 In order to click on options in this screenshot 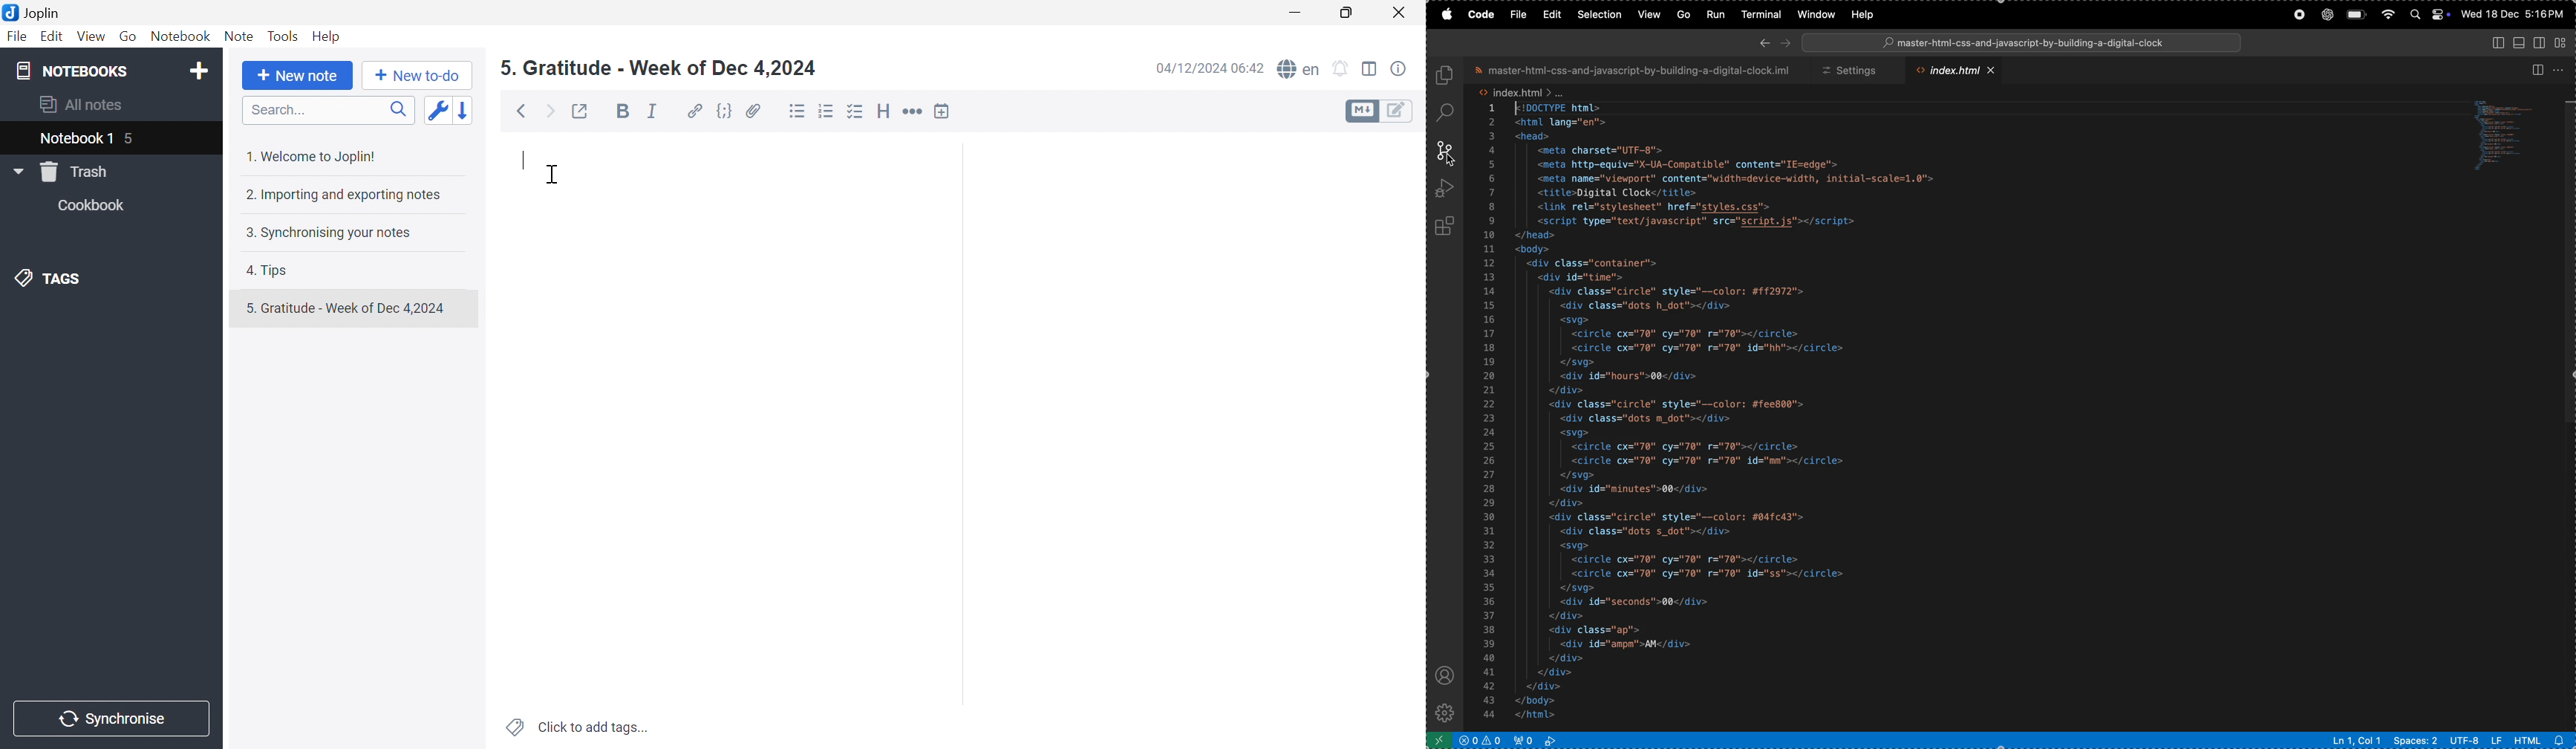, I will do `click(2560, 69)`.